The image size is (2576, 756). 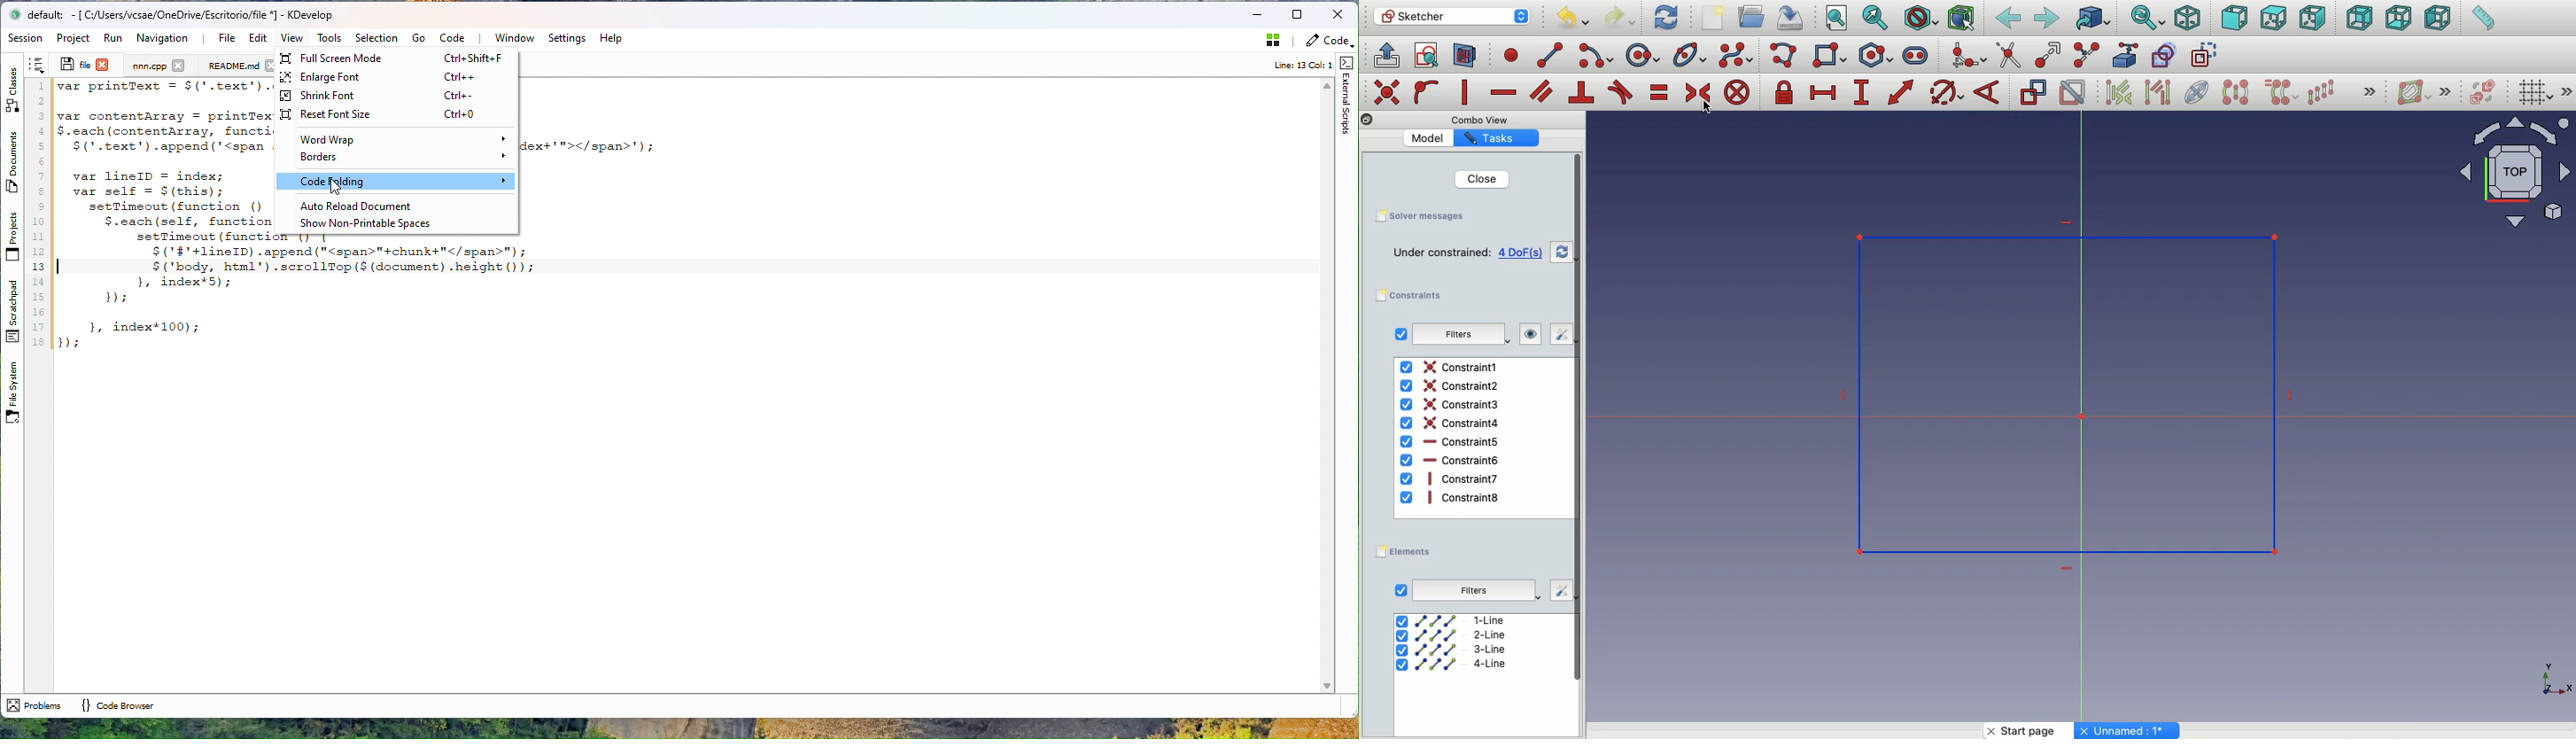 What do you see at coordinates (1525, 253) in the screenshot?
I see `4 DoFs` at bounding box center [1525, 253].